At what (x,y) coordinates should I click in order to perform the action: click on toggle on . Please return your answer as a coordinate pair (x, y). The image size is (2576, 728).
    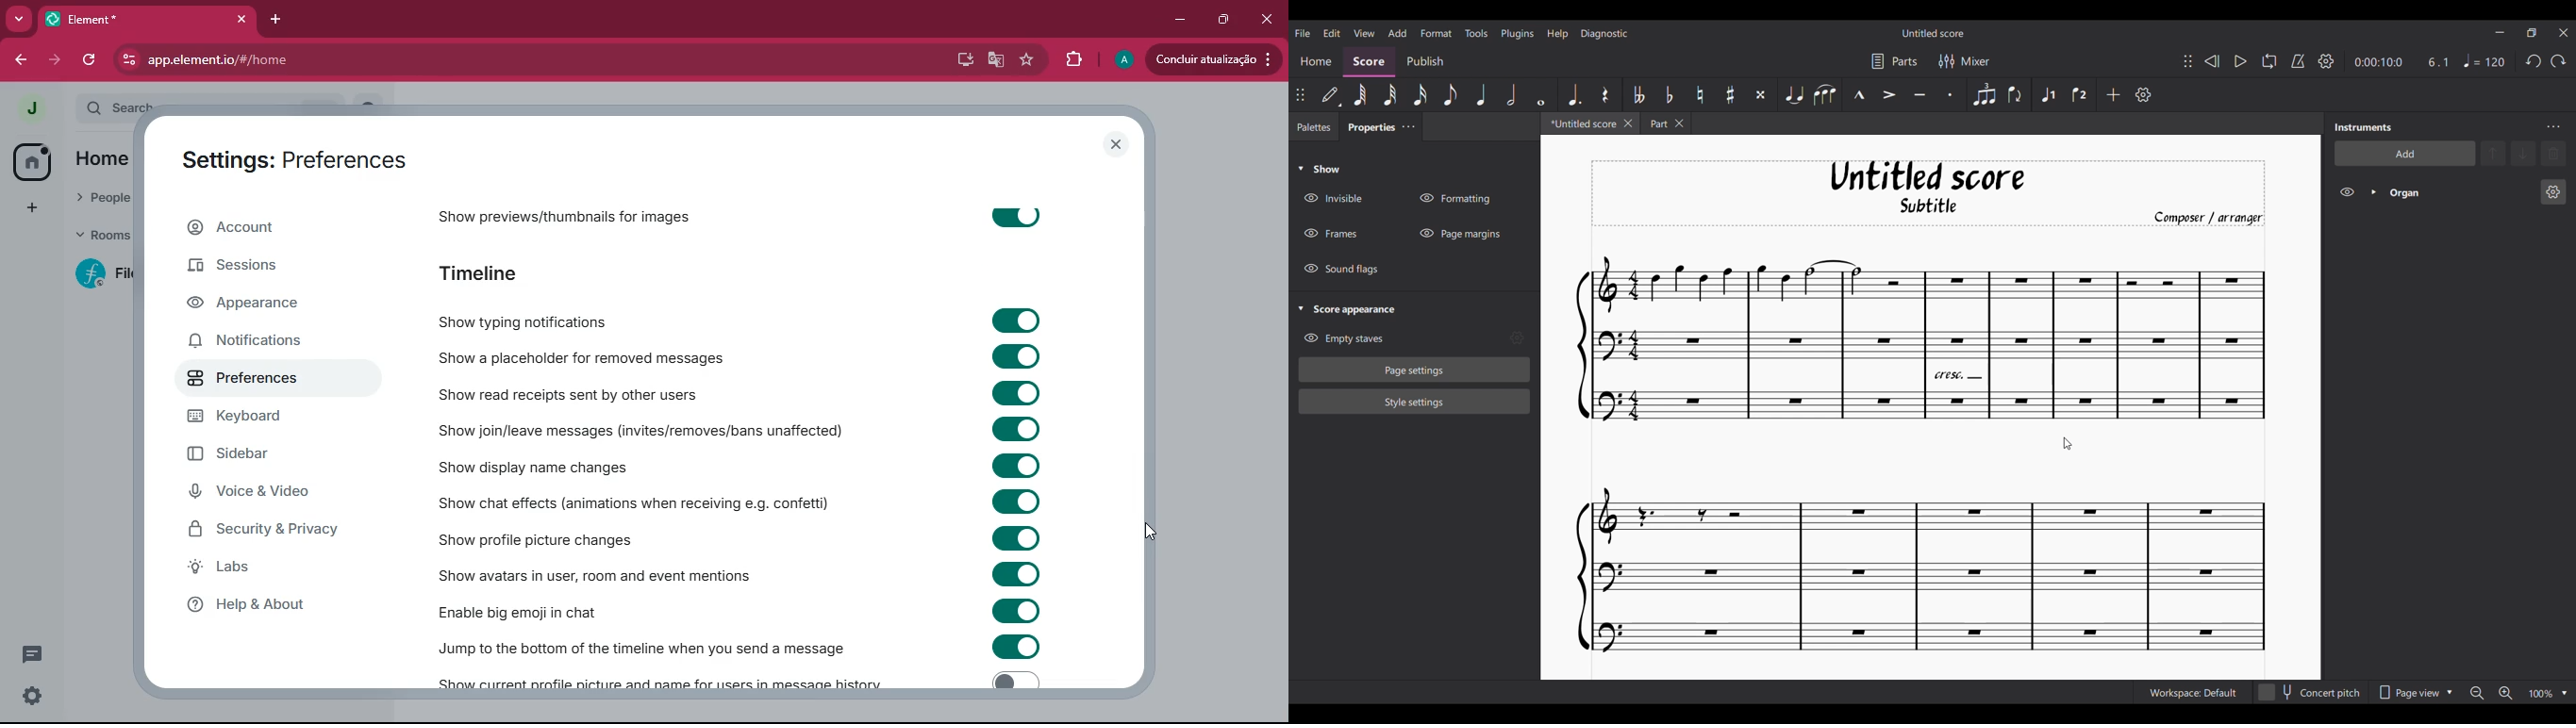
    Looking at the image, I should click on (1016, 609).